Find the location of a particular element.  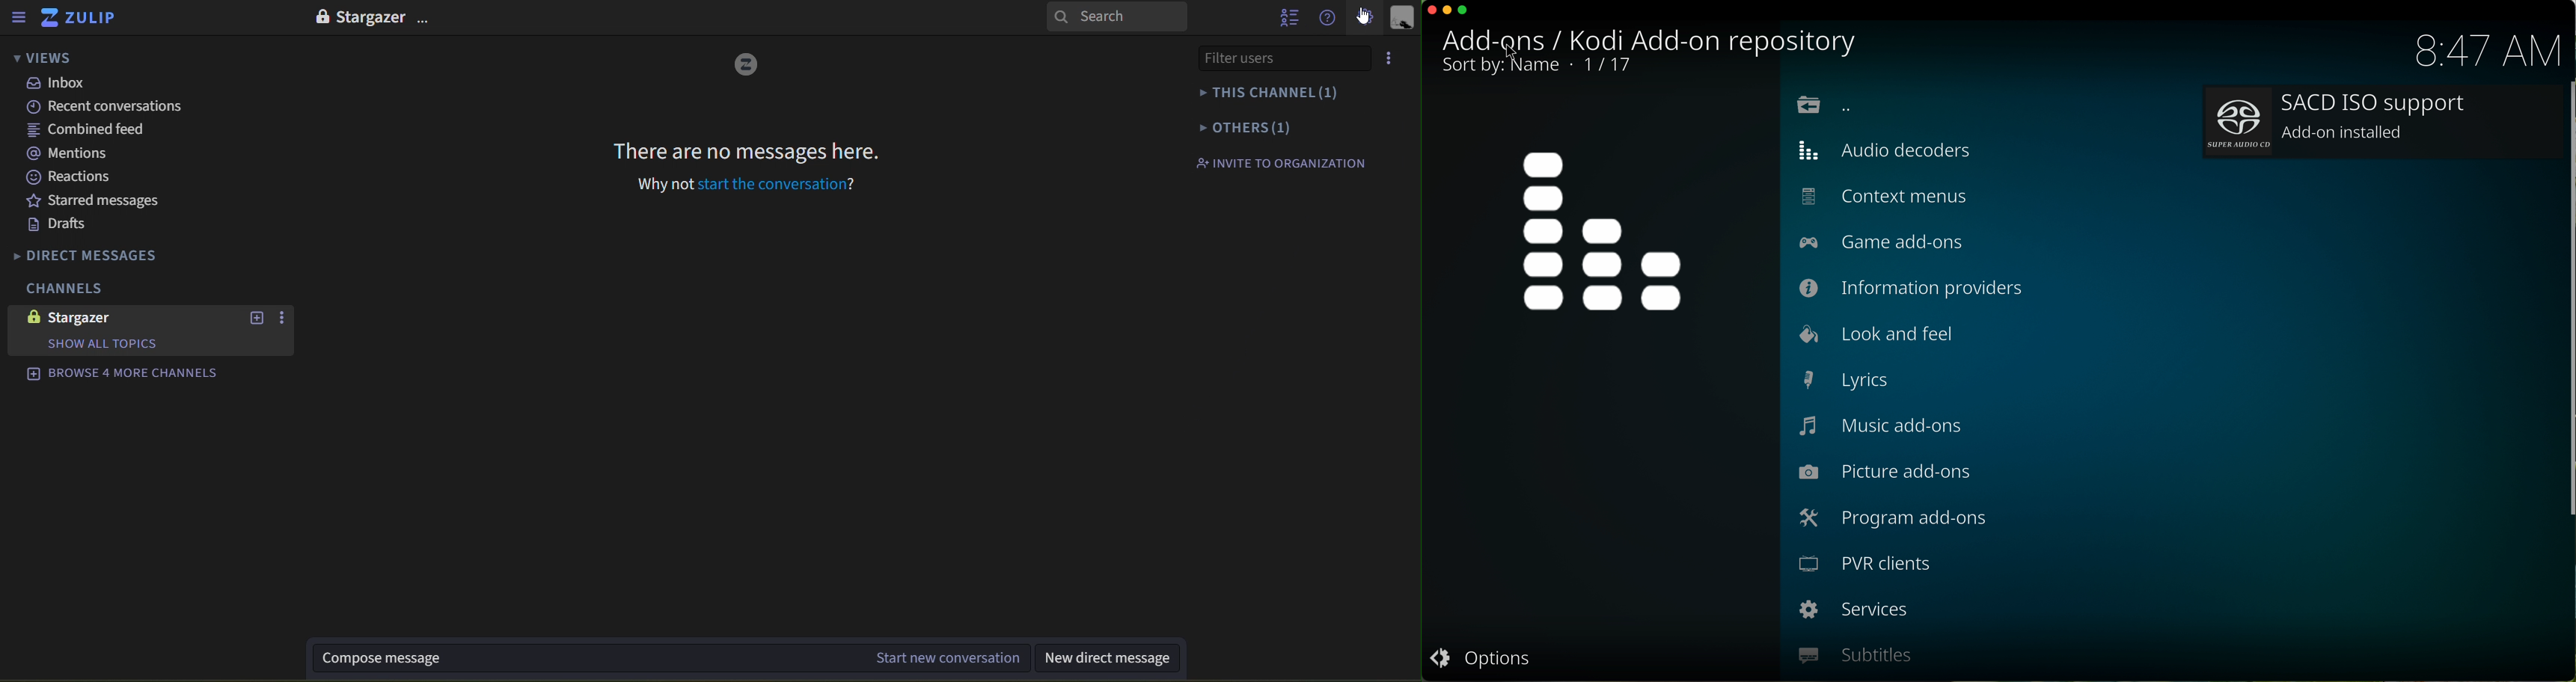

start new conversation is located at coordinates (944, 657).